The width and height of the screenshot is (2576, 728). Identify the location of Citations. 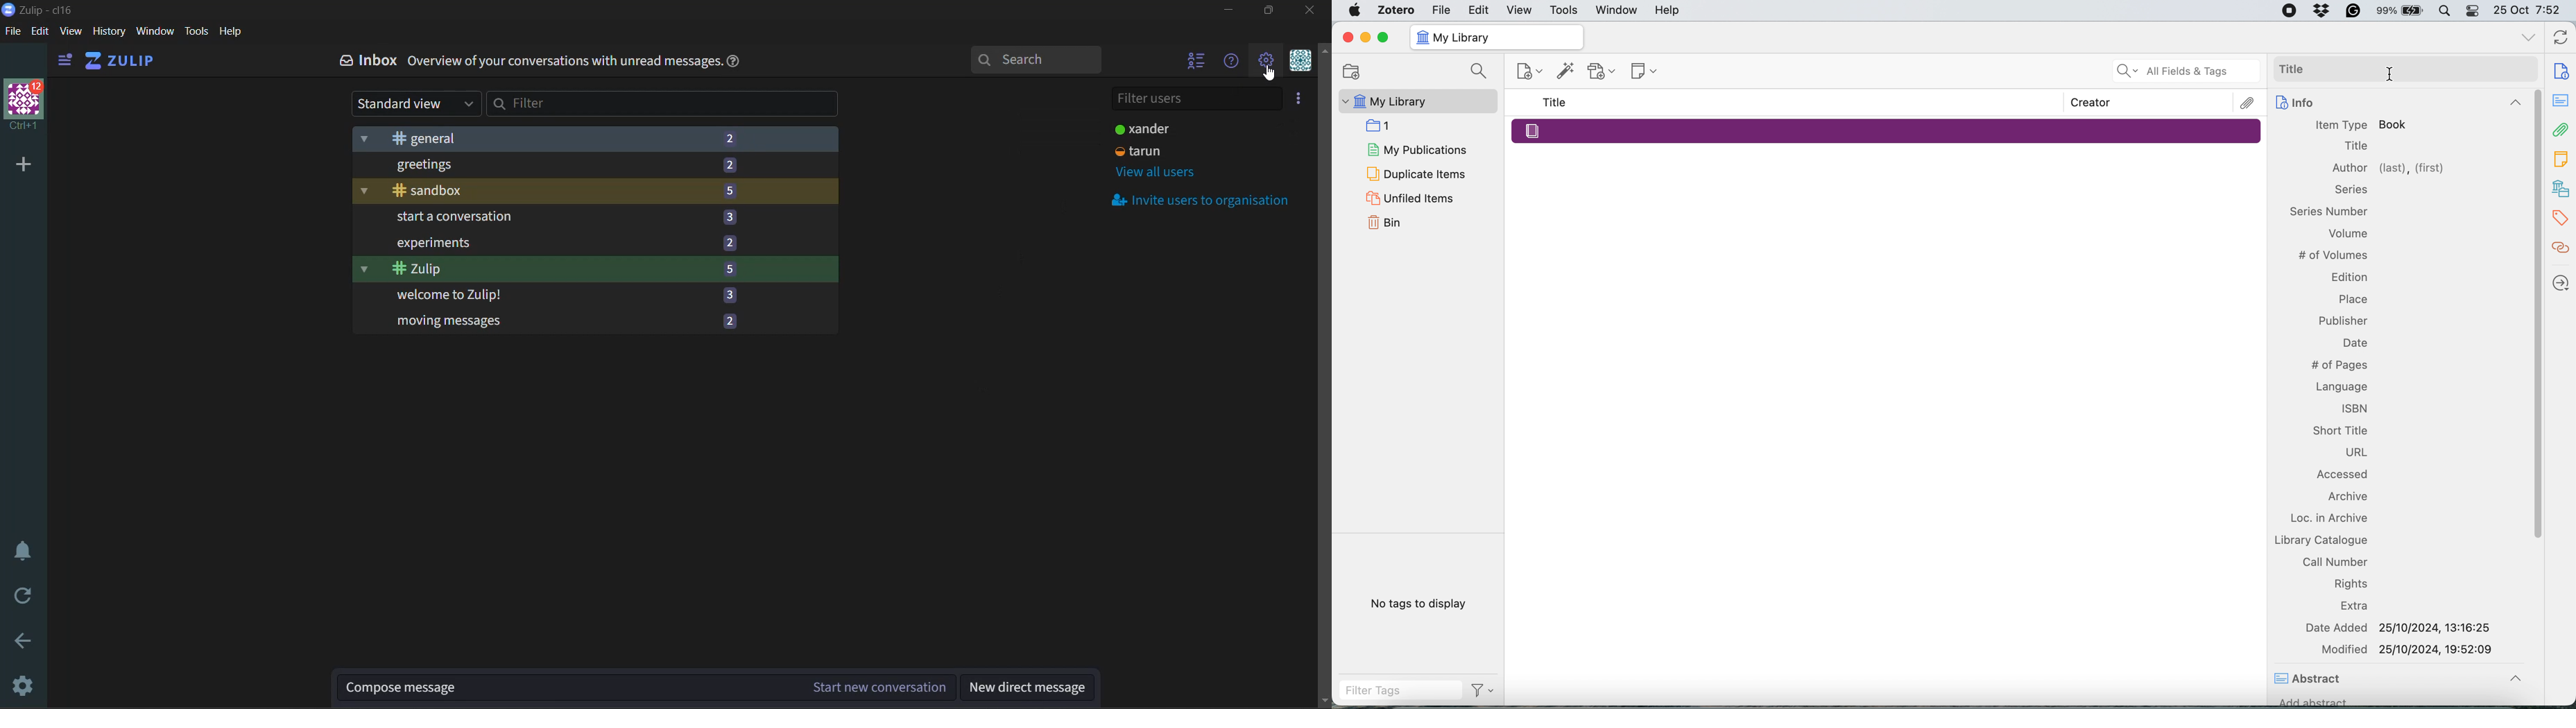
(2563, 248).